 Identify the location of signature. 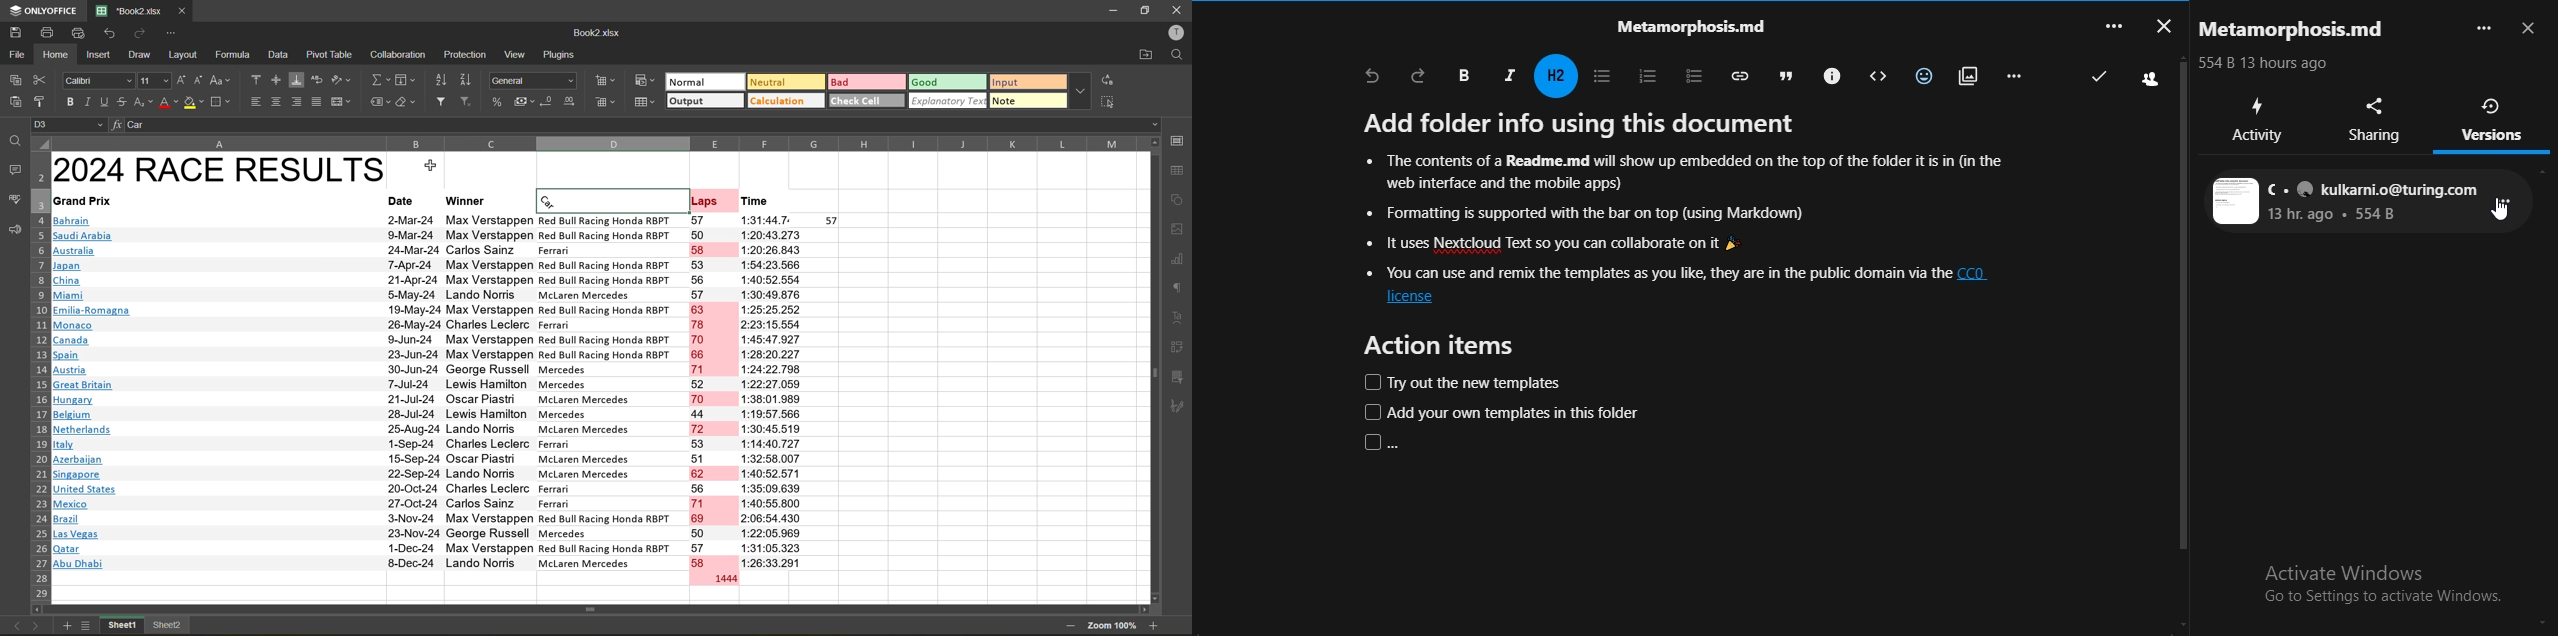
(1178, 406).